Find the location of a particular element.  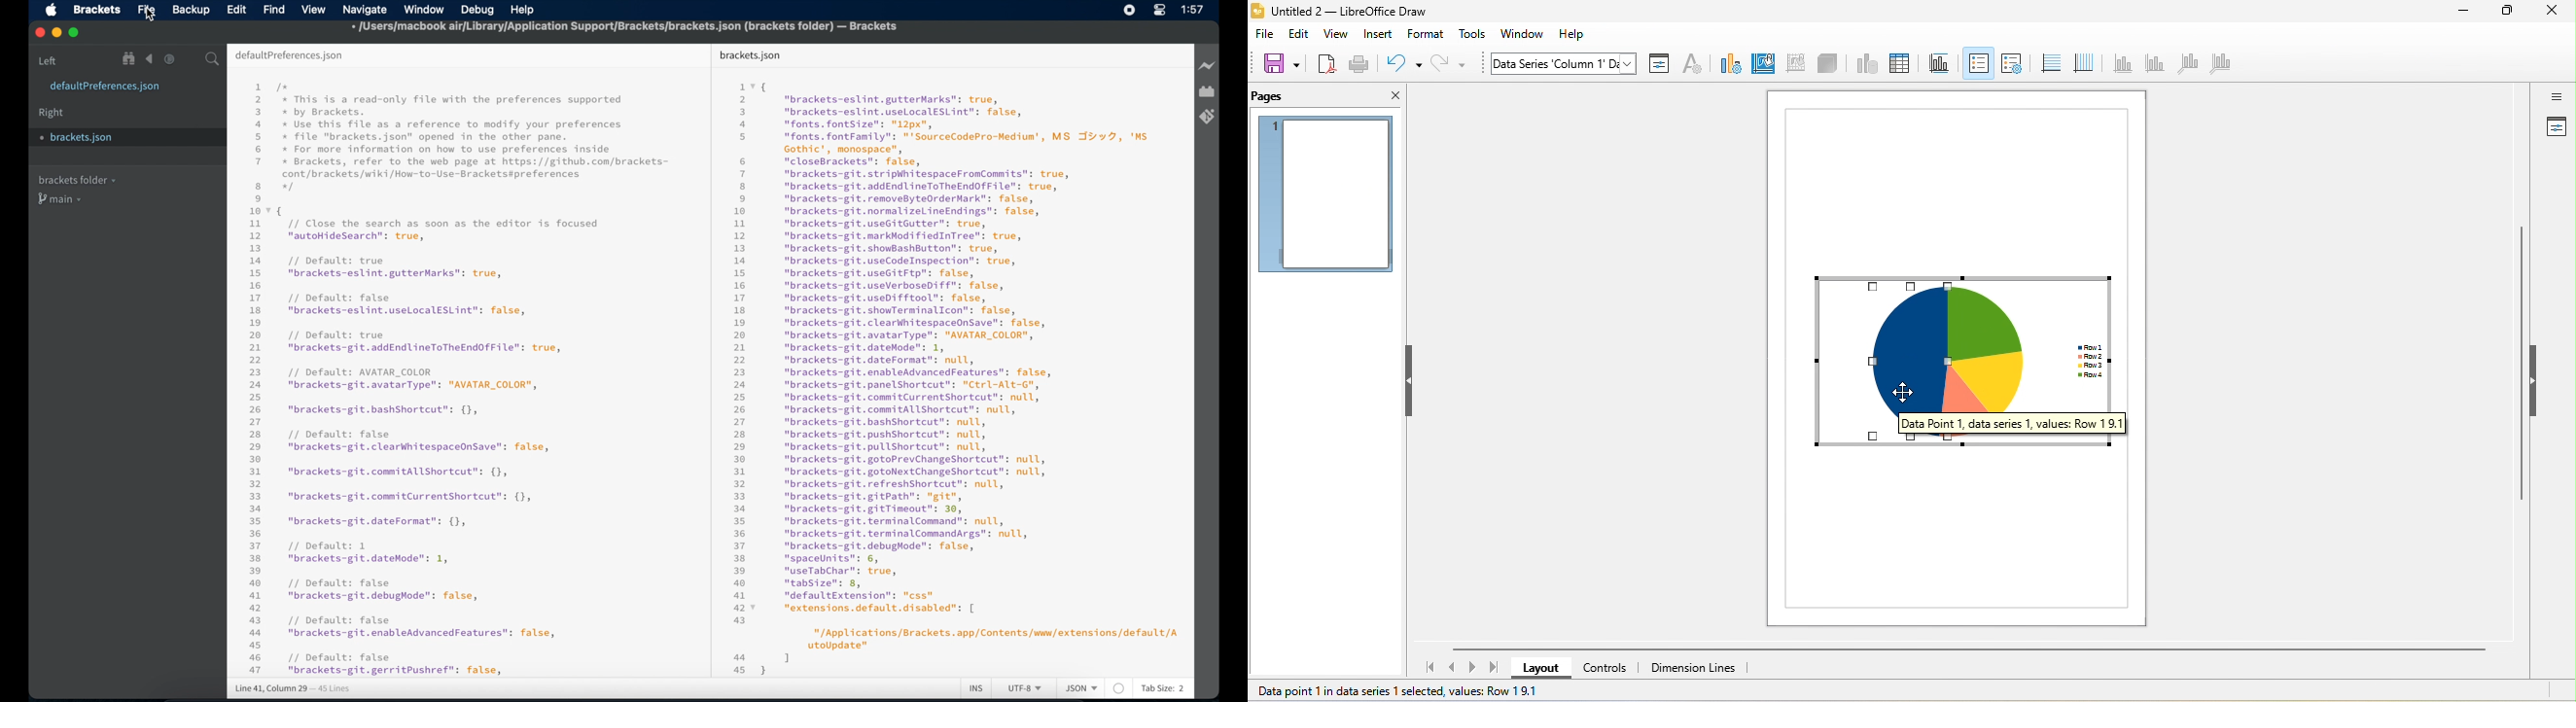

left is located at coordinates (48, 60).